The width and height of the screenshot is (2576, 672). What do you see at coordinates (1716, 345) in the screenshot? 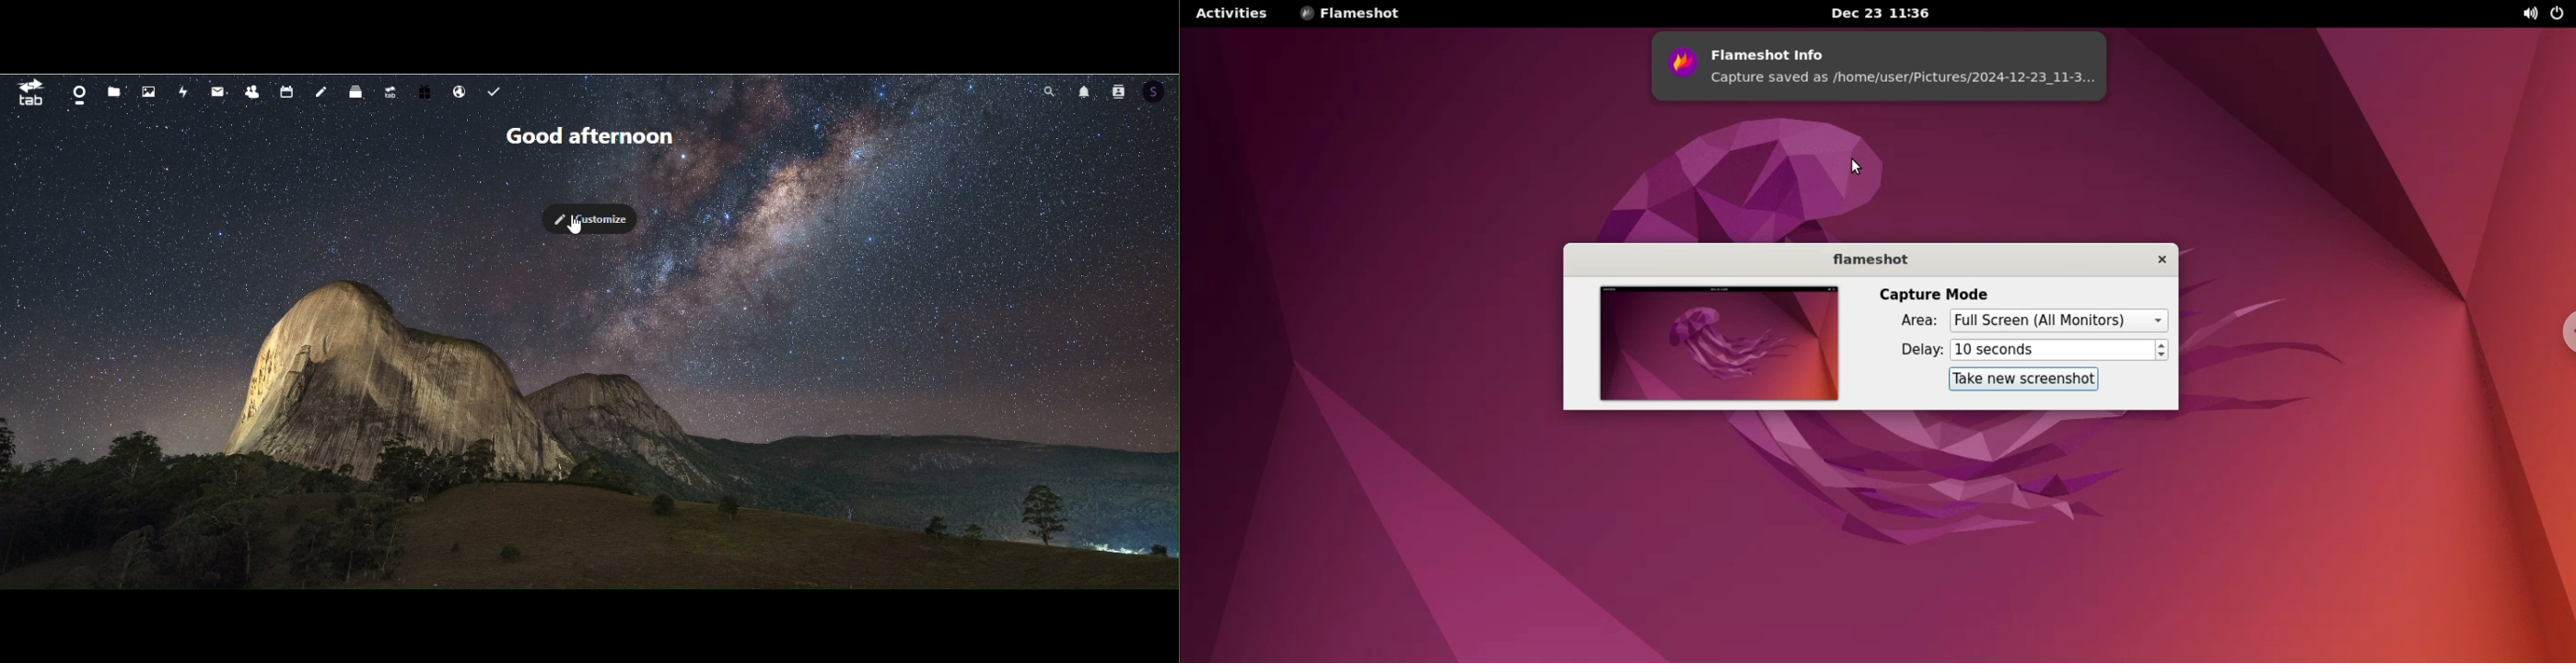
I see `screenshot preview` at bounding box center [1716, 345].